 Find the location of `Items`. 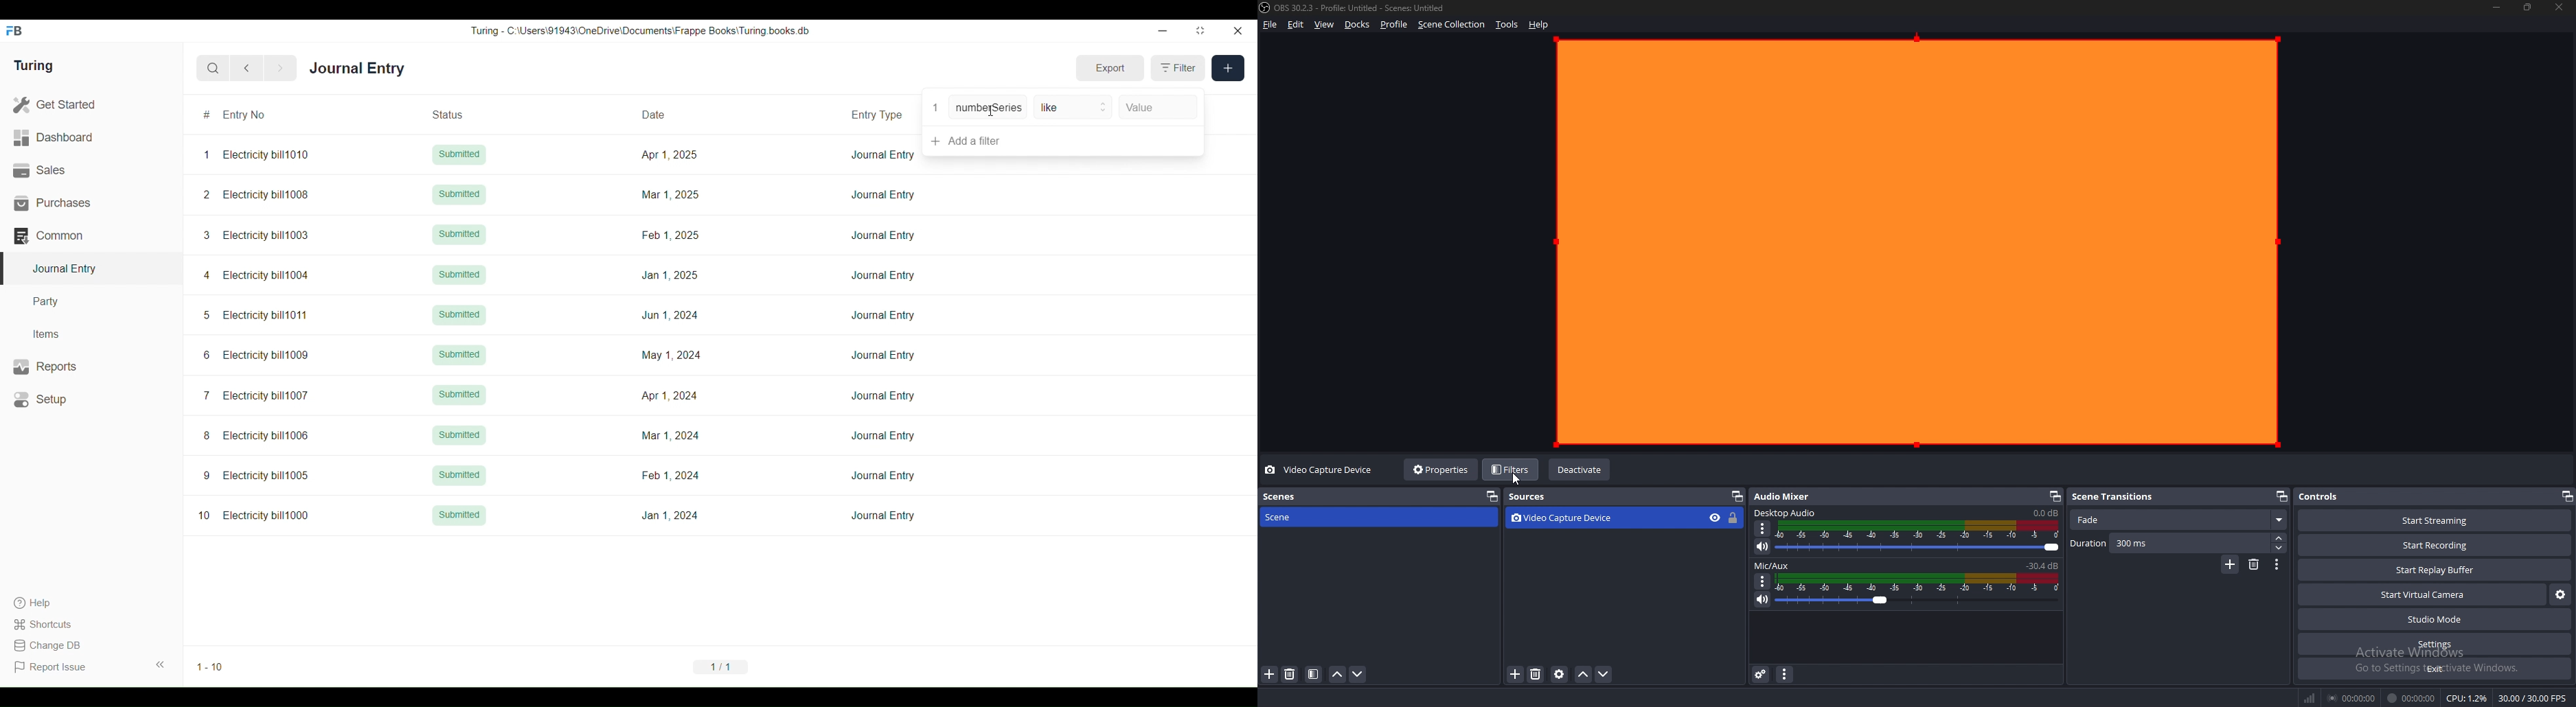

Items is located at coordinates (92, 335).